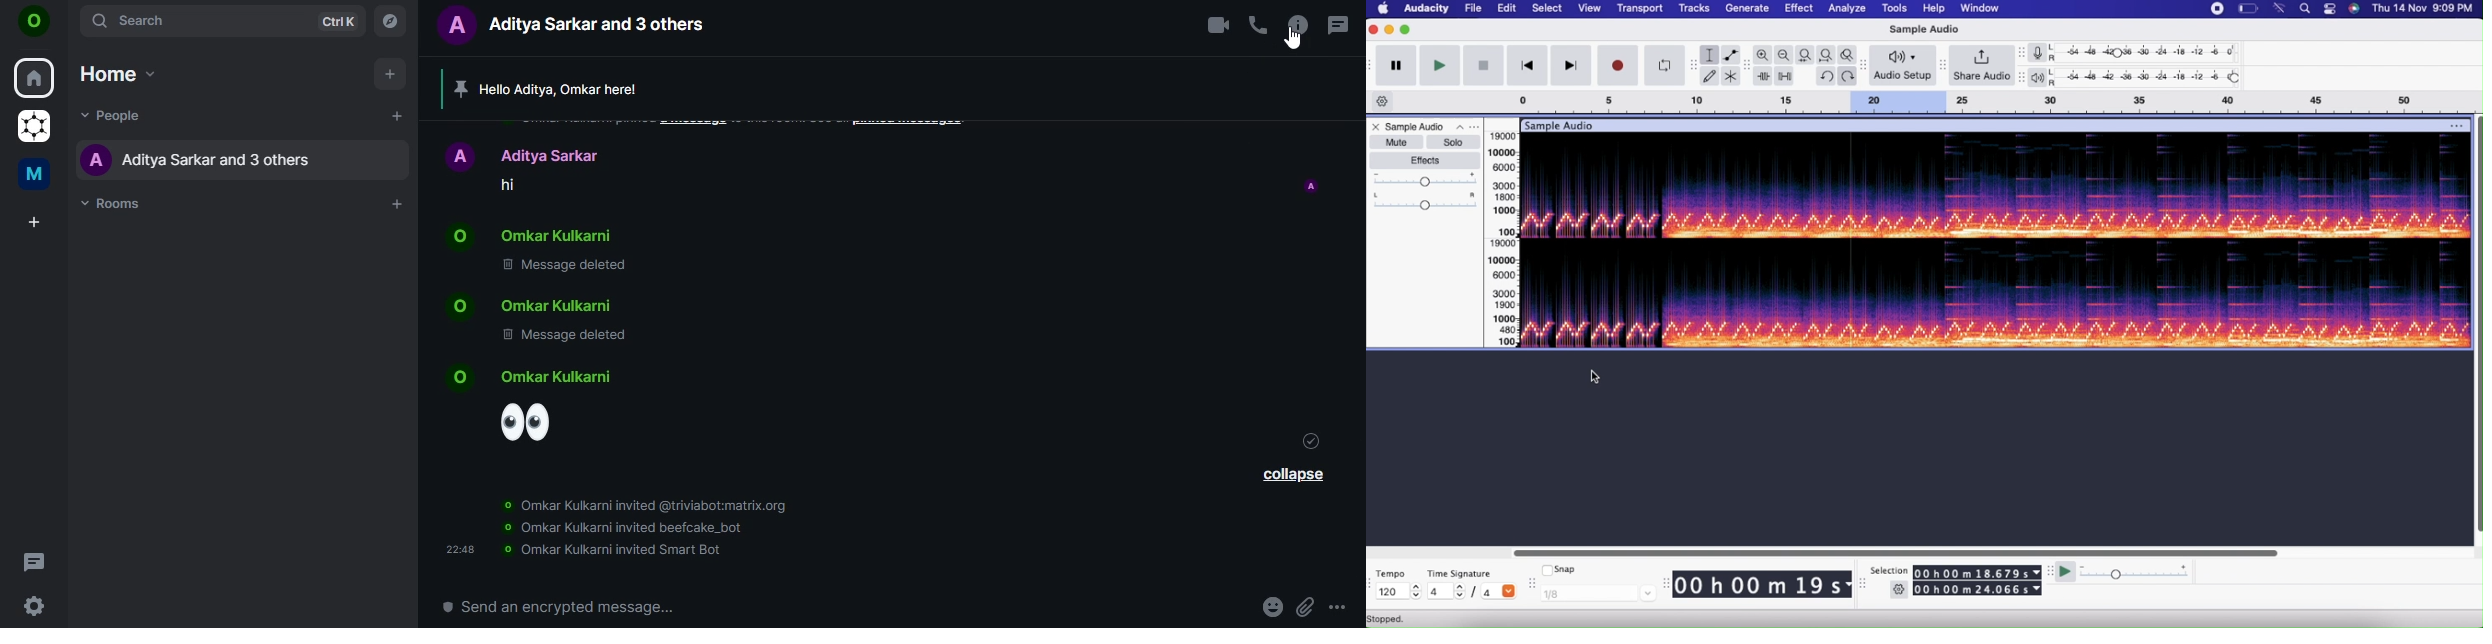 This screenshot has height=644, width=2492. Describe the element at coordinates (1978, 9) in the screenshot. I see `Window` at that location.